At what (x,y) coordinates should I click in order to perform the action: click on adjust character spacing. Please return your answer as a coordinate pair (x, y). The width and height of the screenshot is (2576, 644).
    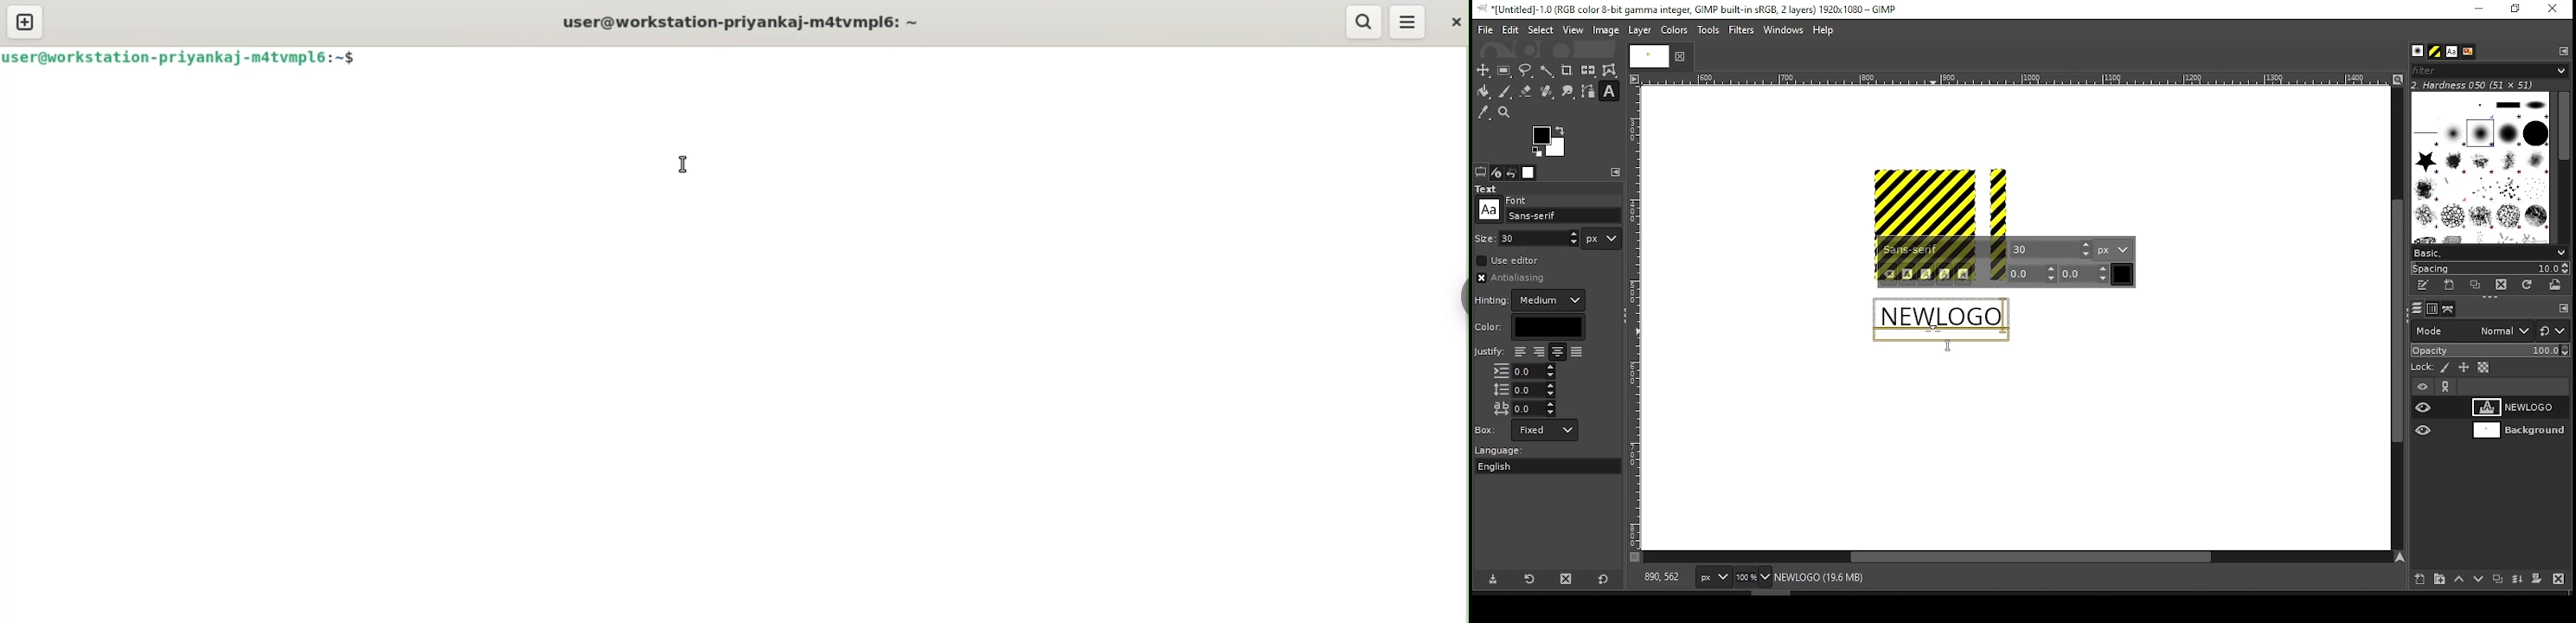
    Looking at the image, I should click on (1523, 408).